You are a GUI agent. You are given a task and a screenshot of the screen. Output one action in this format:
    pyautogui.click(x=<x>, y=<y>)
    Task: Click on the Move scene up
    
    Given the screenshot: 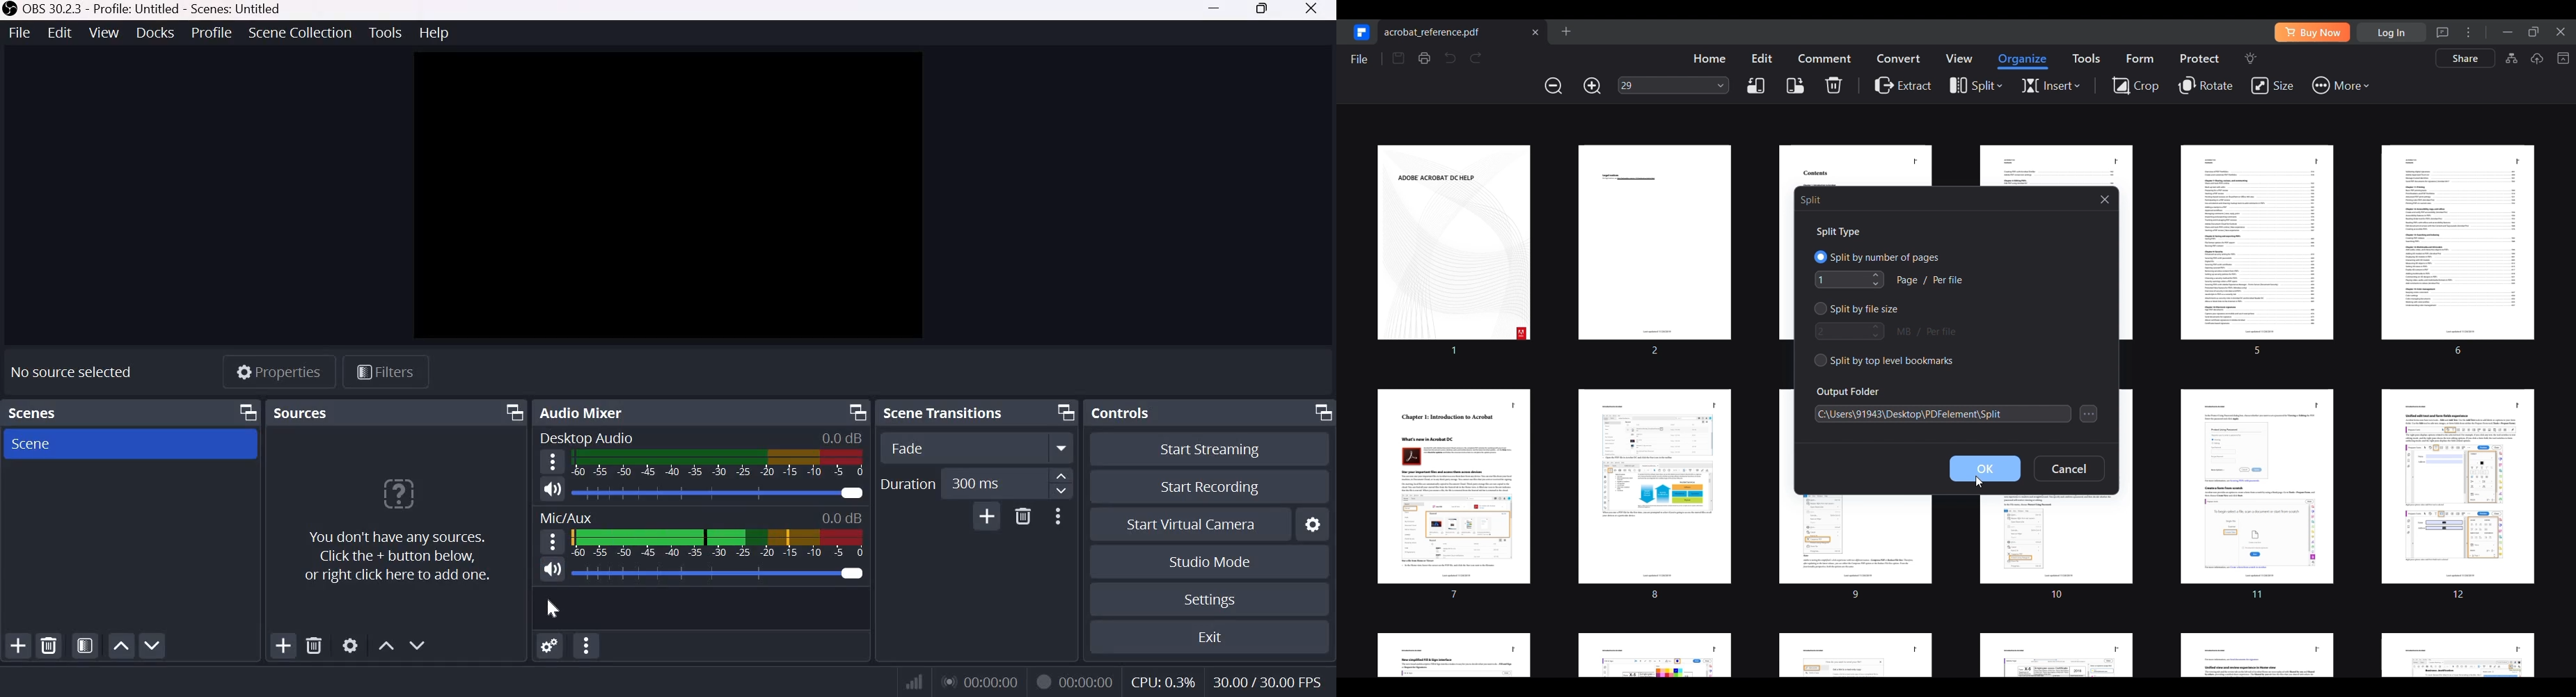 What is the action you would take?
    pyautogui.click(x=120, y=646)
    